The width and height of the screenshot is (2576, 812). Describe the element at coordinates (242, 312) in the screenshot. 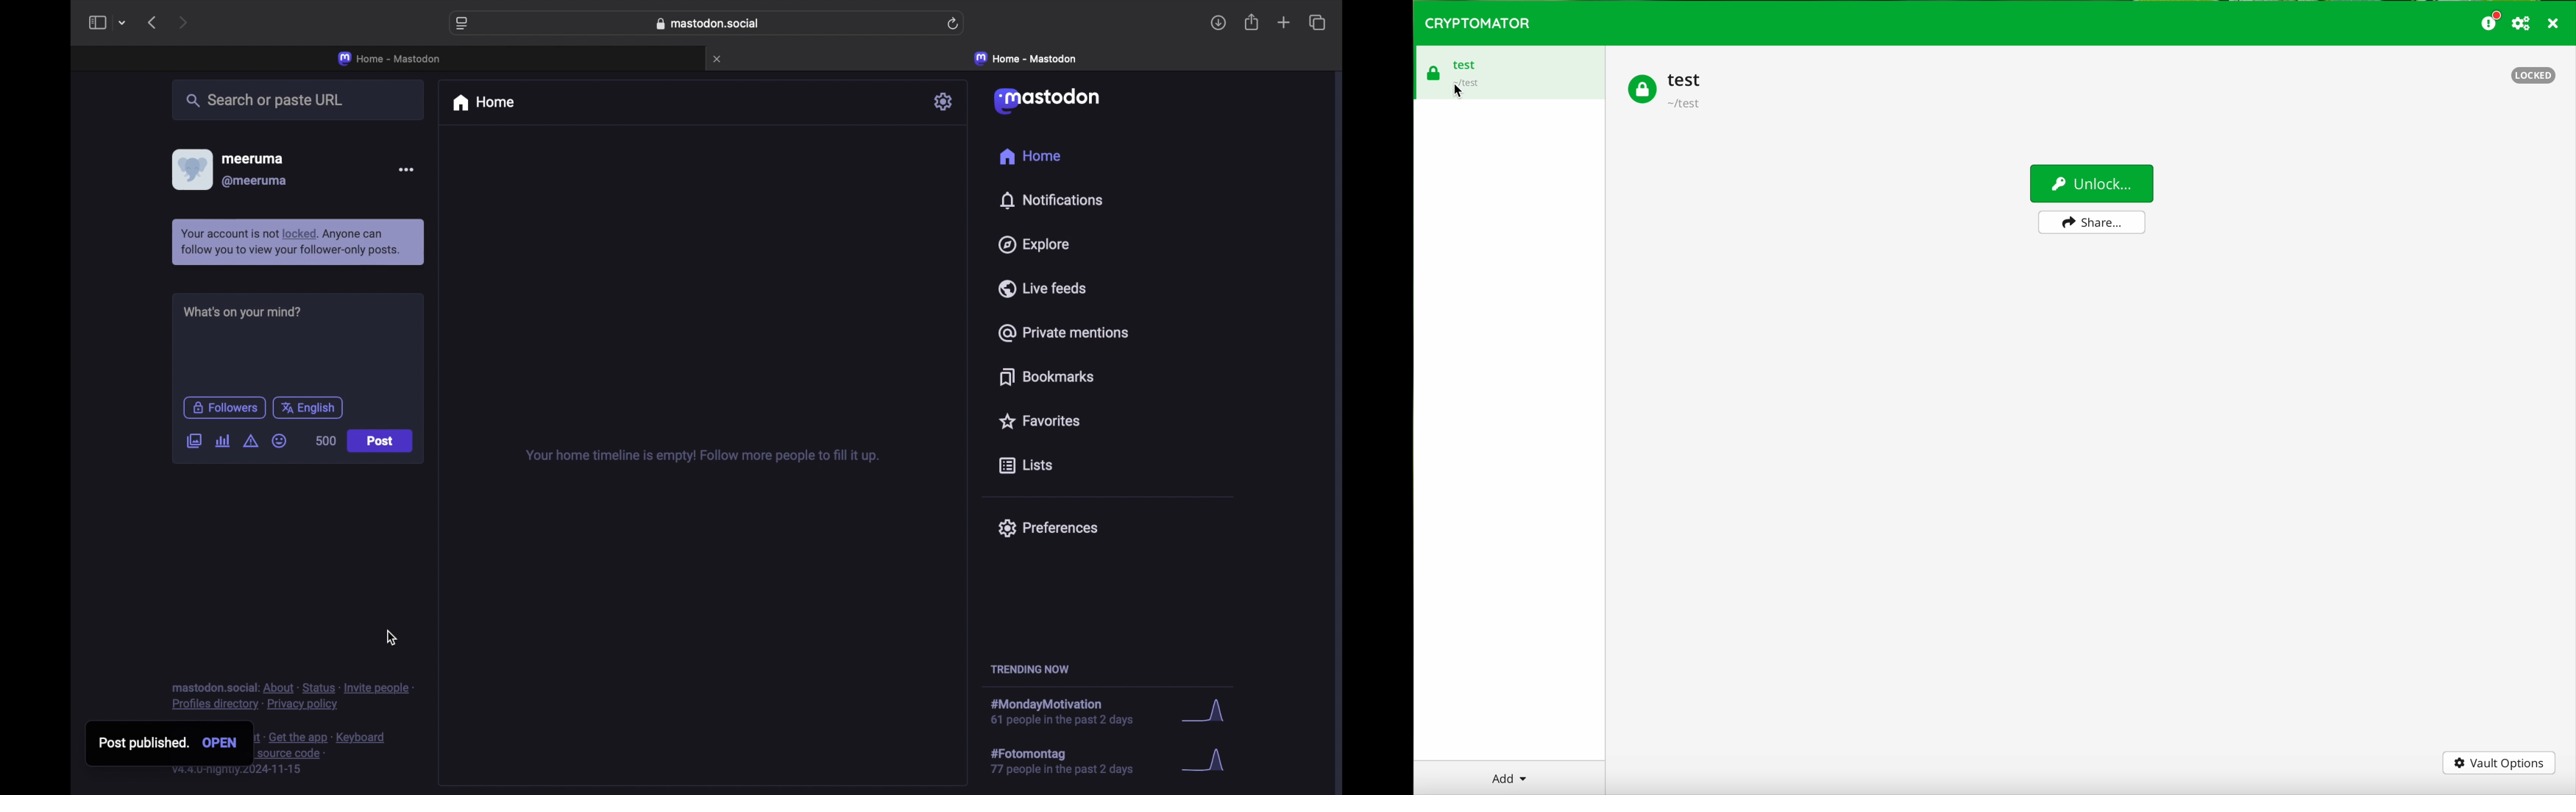

I see `what's on your  mind` at that location.